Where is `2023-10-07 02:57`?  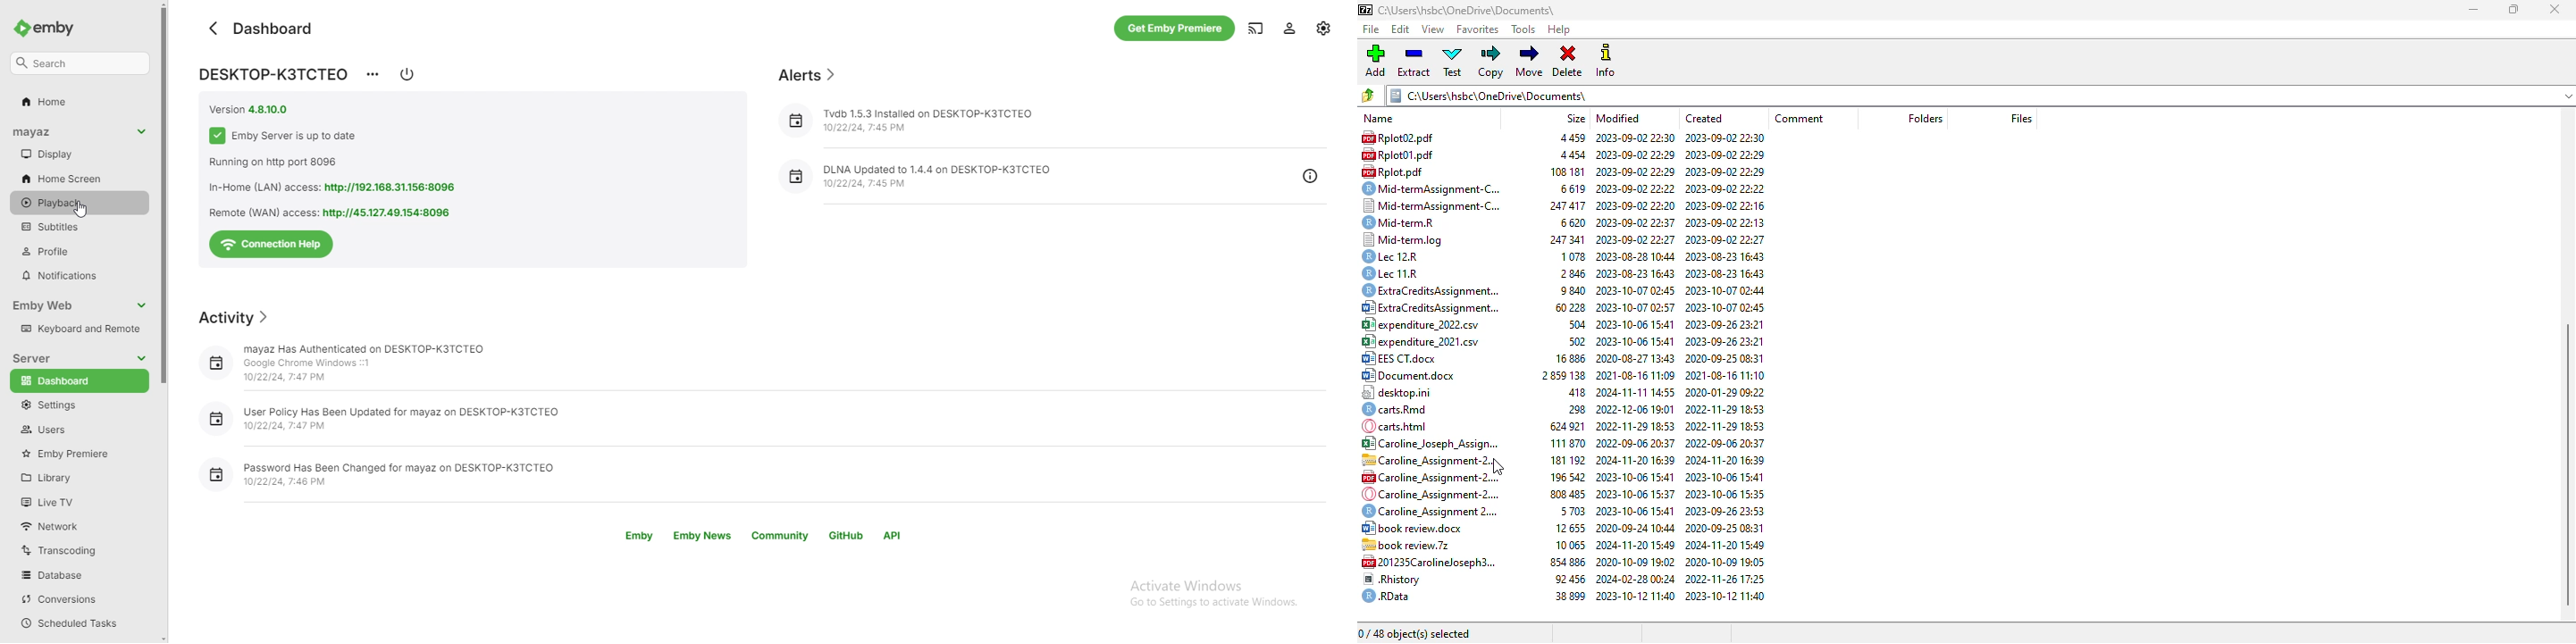
2023-10-07 02:57 is located at coordinates (1633, 306).